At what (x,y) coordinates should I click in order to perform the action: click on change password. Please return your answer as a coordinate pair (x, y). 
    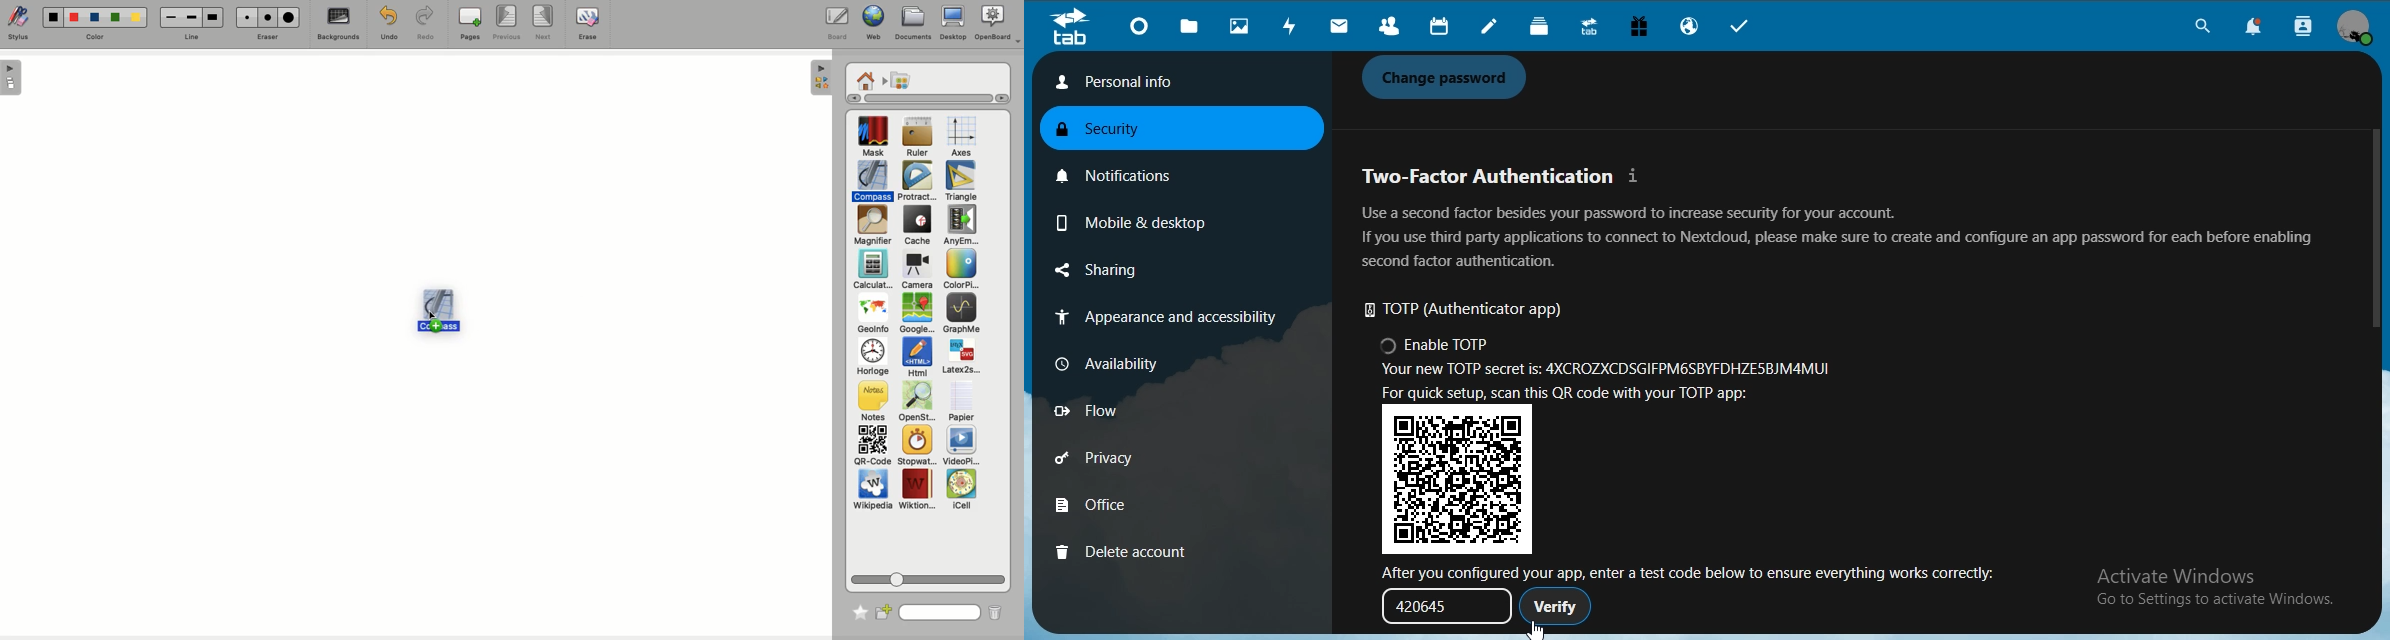
    Looking at the image, I should click on (1450, 78).